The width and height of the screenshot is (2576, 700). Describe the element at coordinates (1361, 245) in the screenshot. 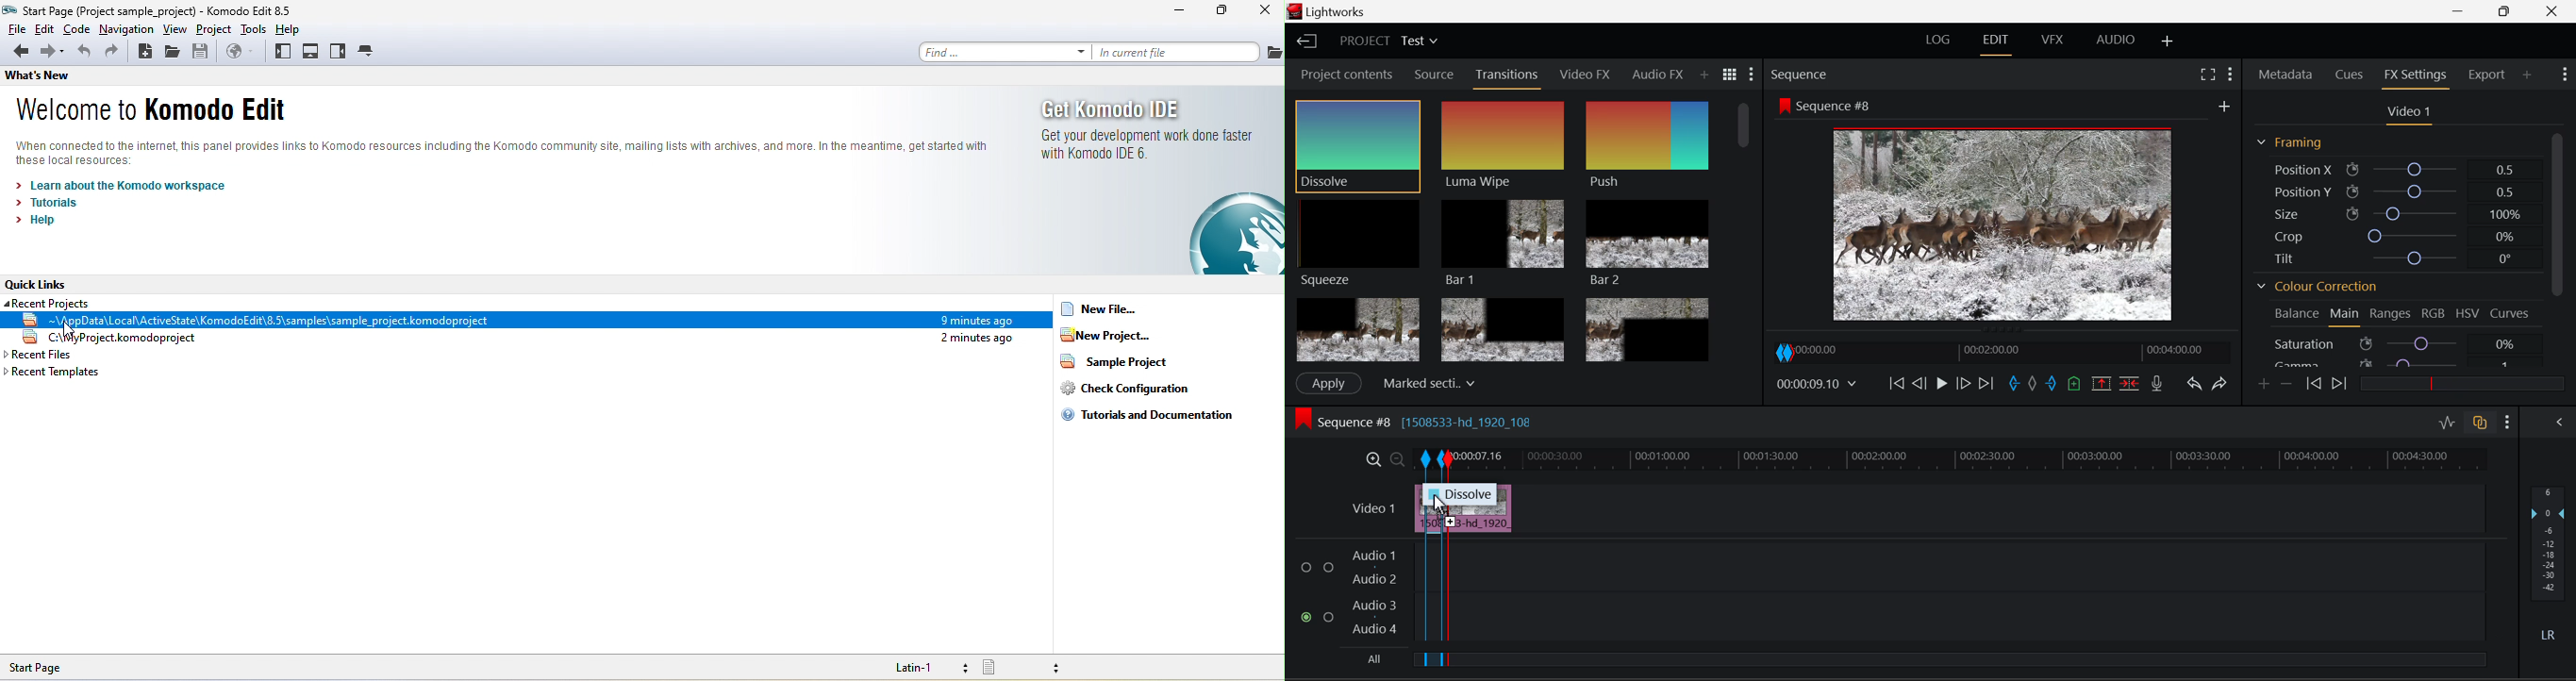

I see `Squeeze` at that location.